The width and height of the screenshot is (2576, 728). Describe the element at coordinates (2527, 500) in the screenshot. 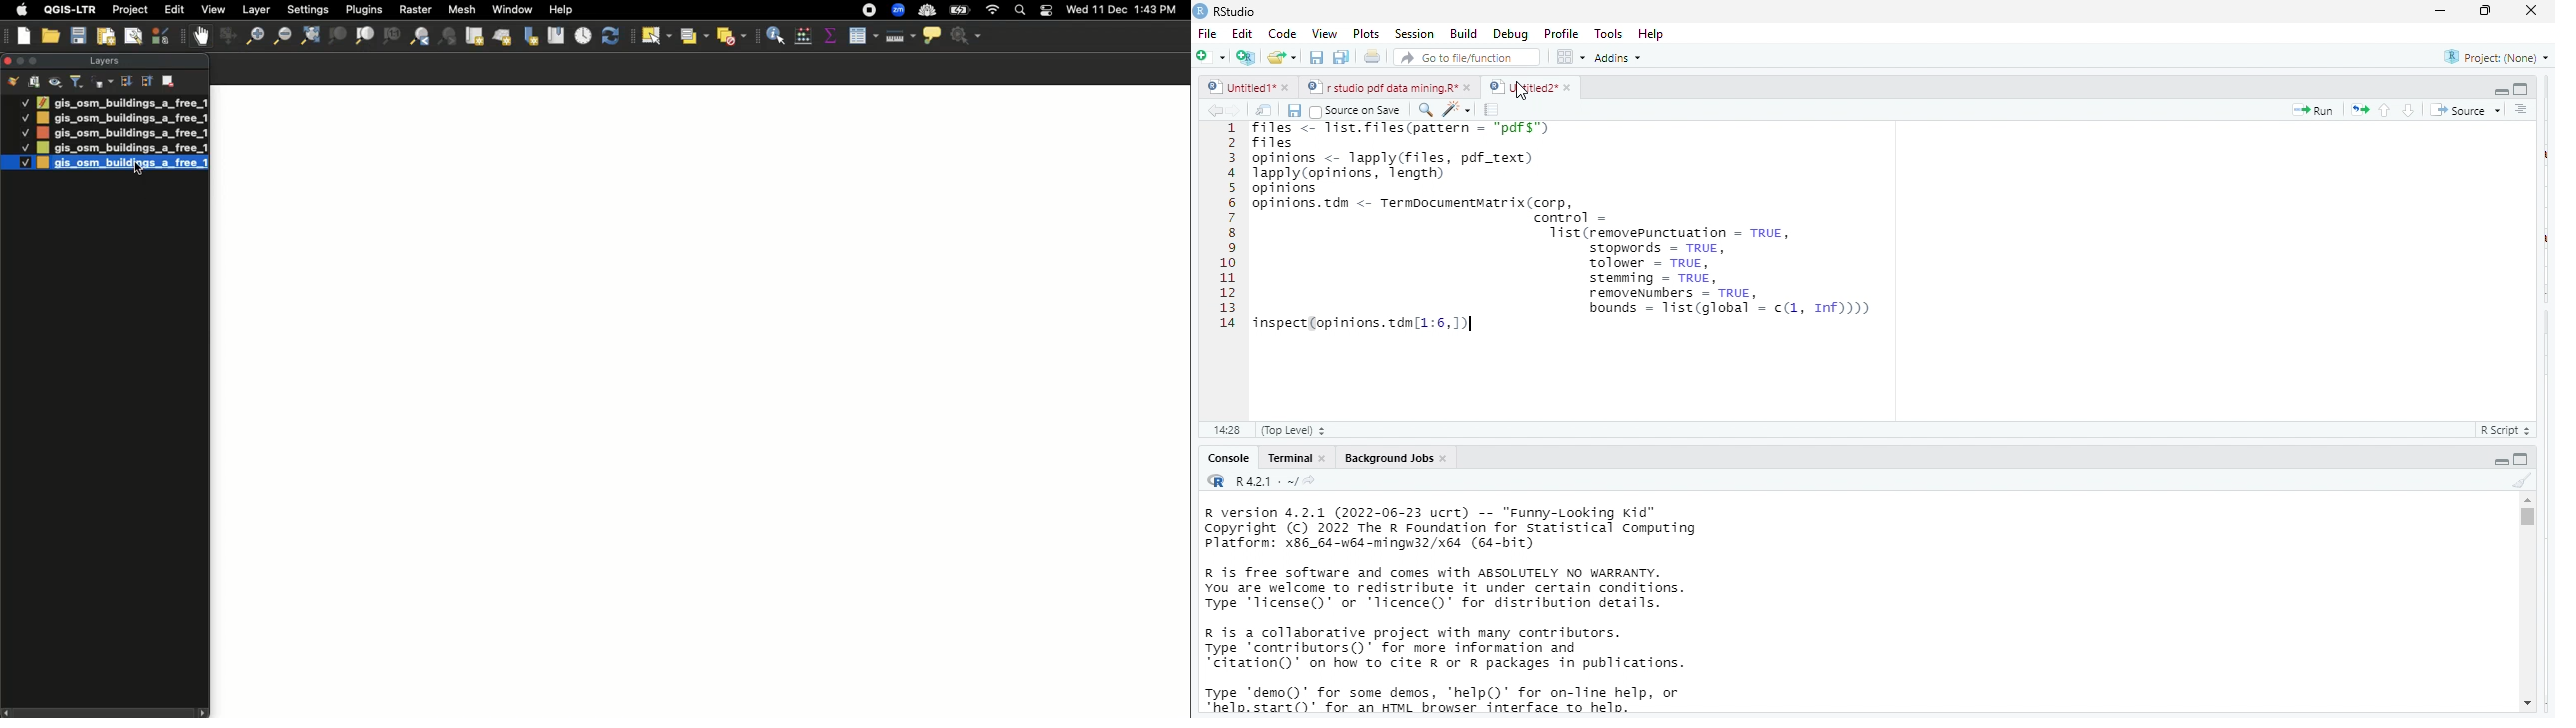

I see `scroll up` at that location.